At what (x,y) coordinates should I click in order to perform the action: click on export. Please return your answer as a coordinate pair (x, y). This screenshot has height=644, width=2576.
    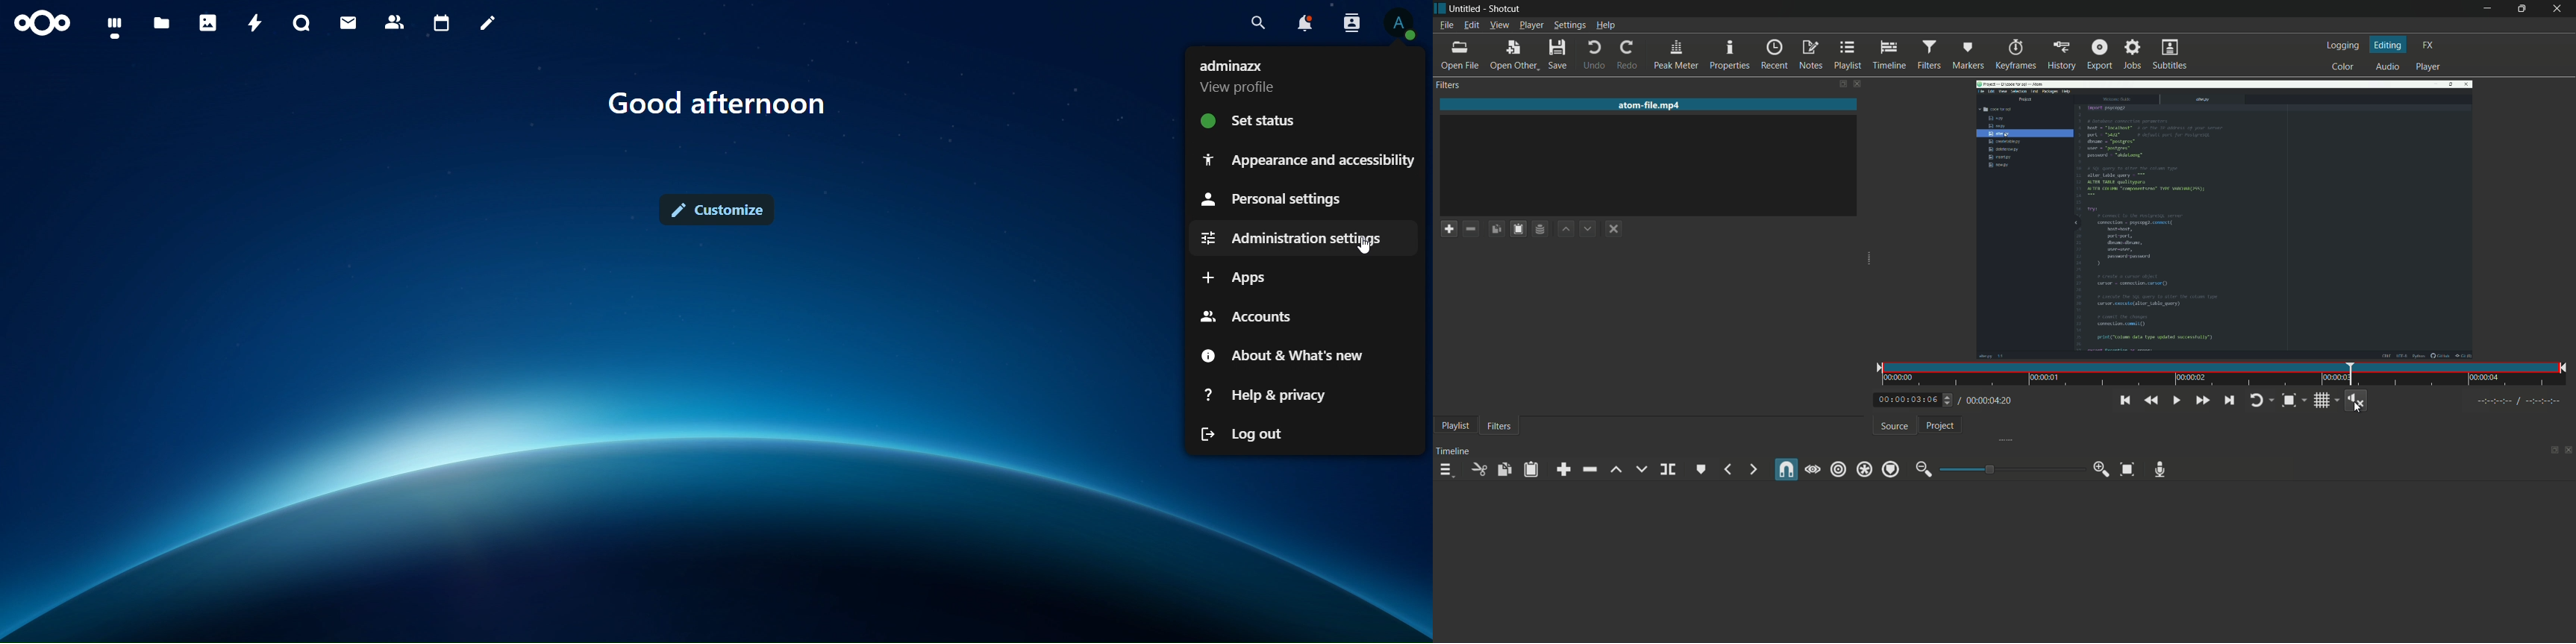
    Looking at the image, I should click on (2099, 54).